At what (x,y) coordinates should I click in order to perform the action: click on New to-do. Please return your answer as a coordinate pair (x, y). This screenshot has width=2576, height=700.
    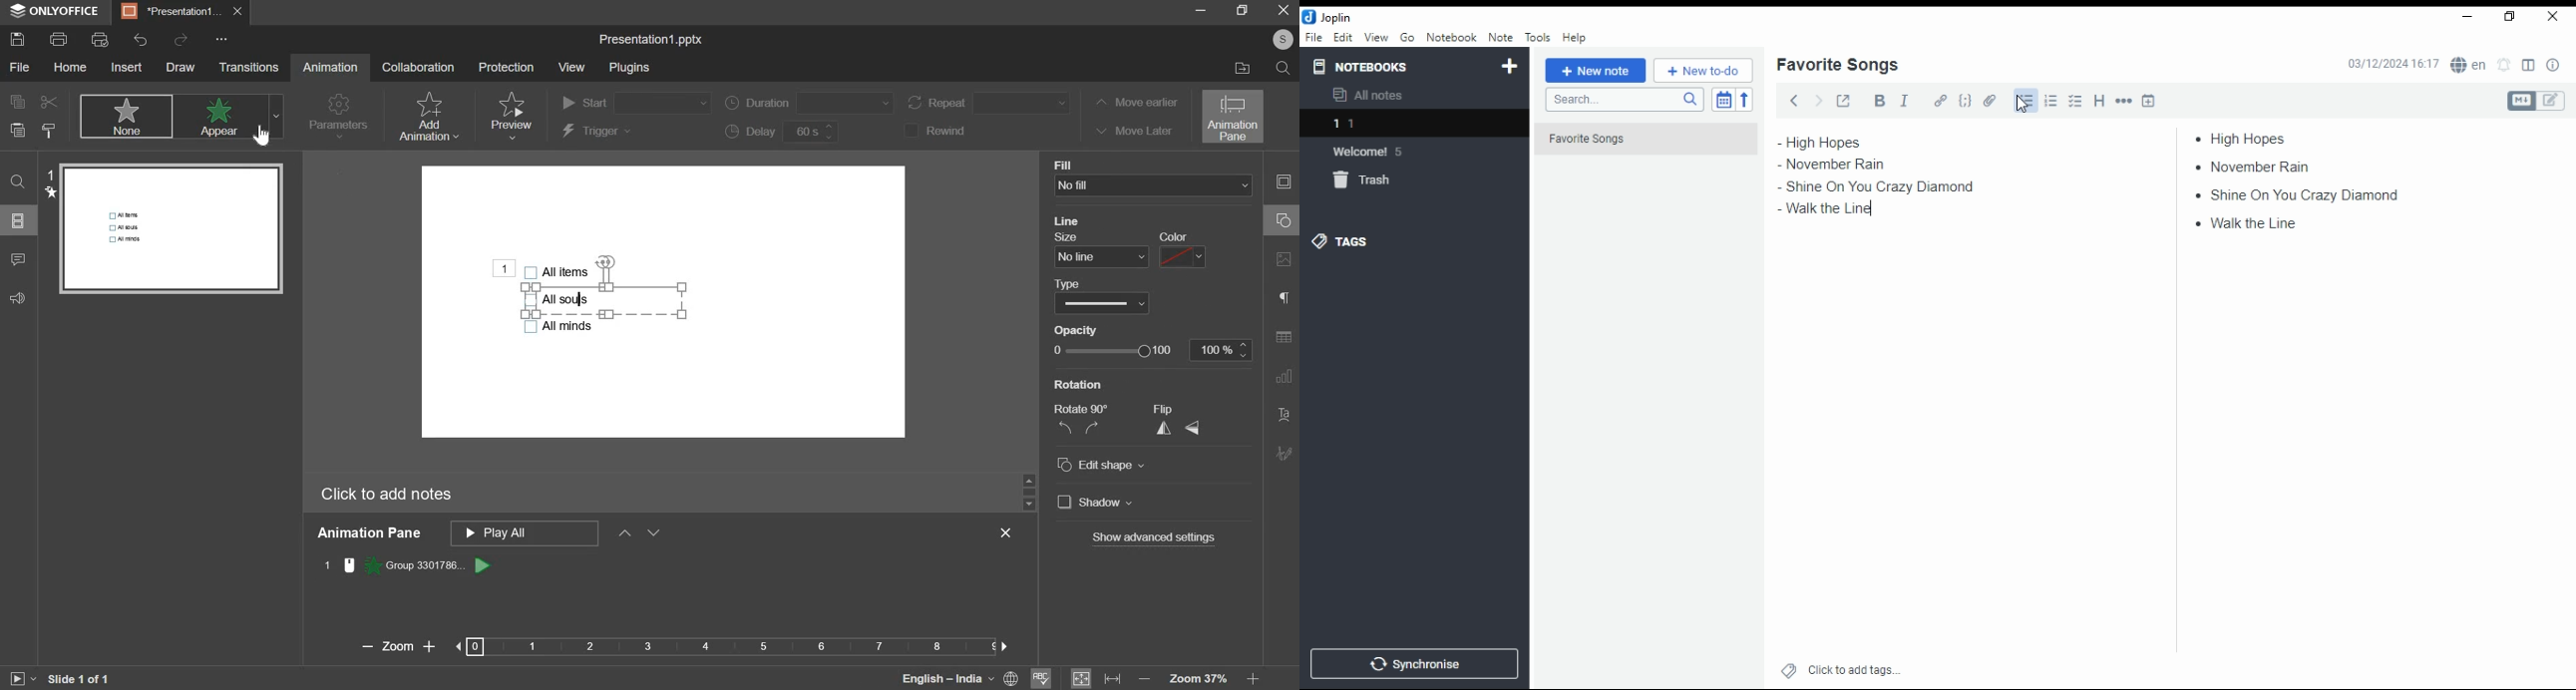
    Looking at the image, I should click on (1703, 71).